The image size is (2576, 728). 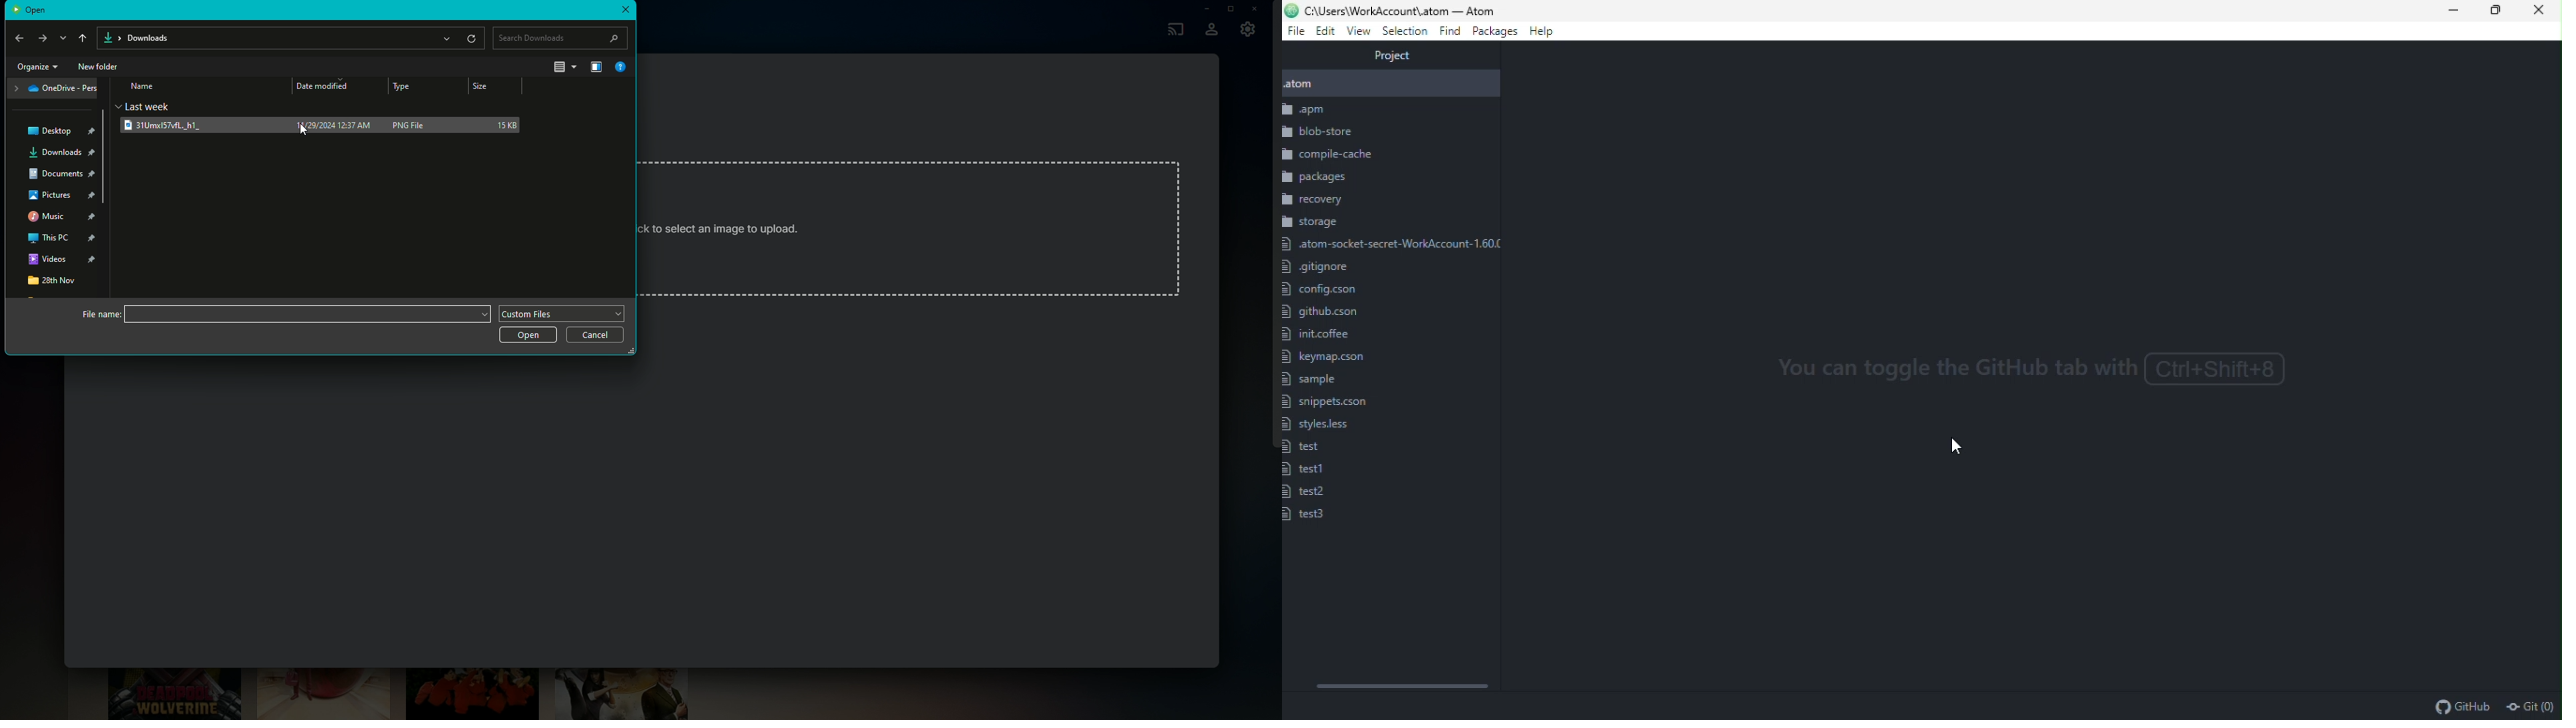 I want to click on , so click(x=725, y=226).